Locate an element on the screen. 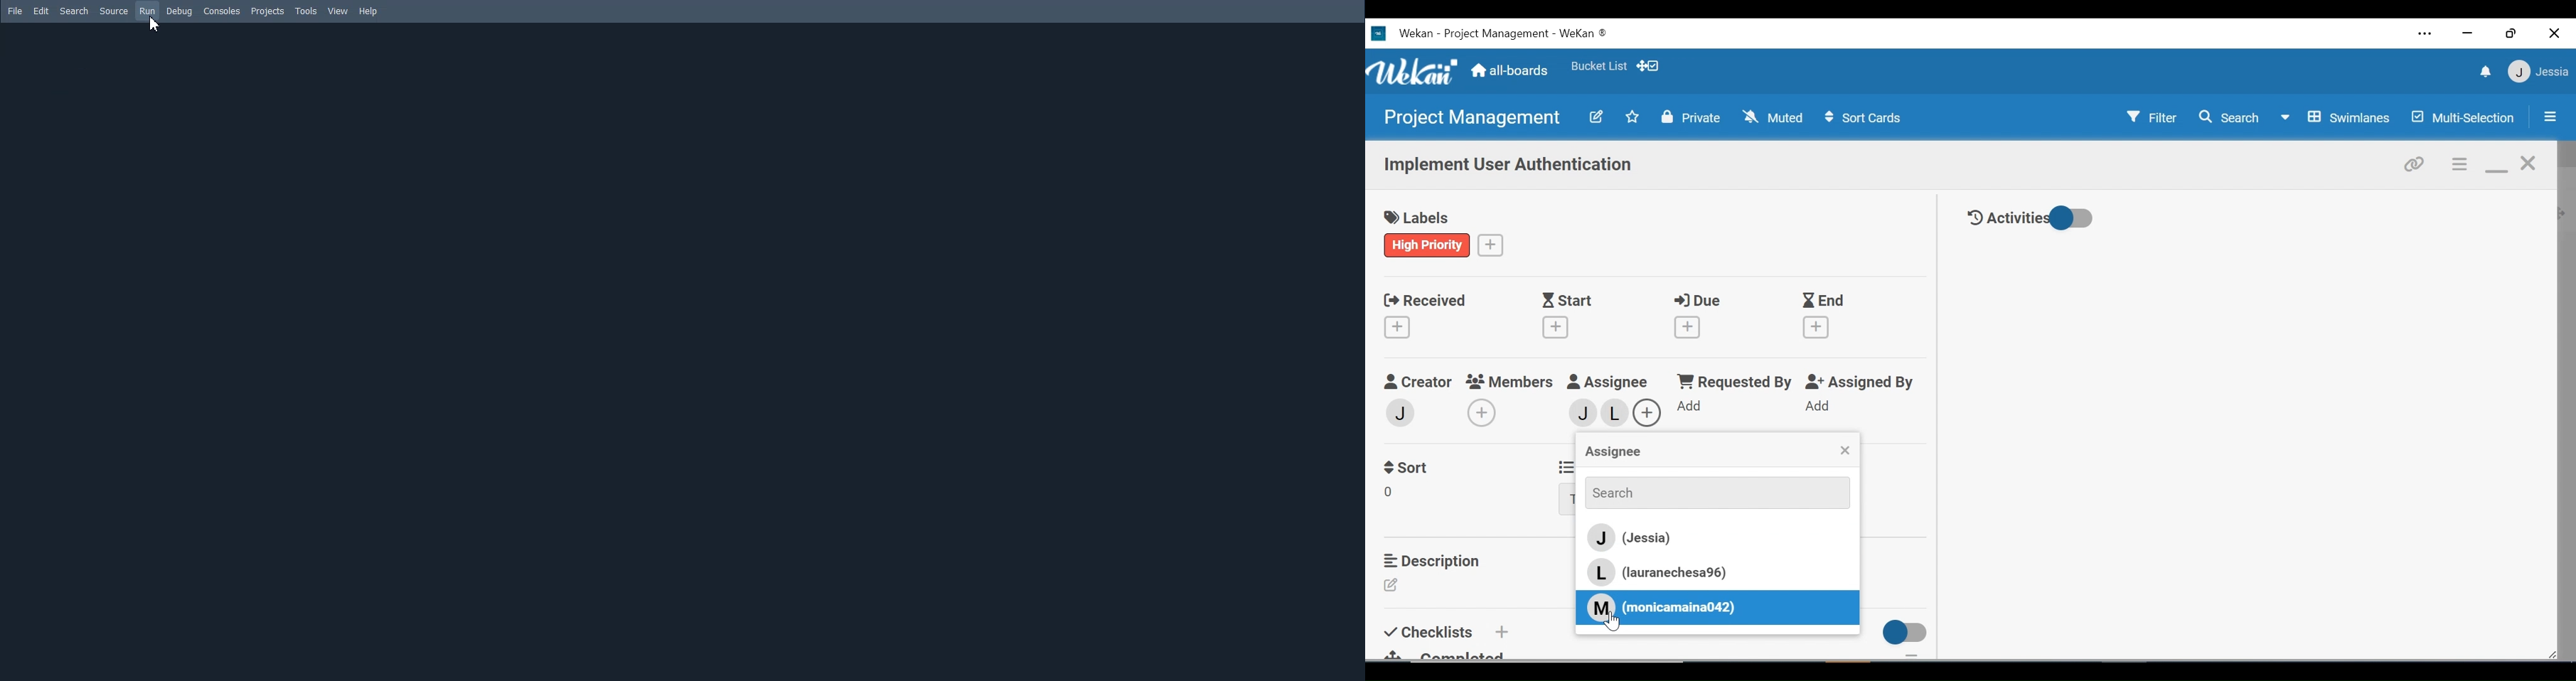 The height and width of the screenshot is (700, 2576). Implement User Authentication is located at coordinates (1510, 166).